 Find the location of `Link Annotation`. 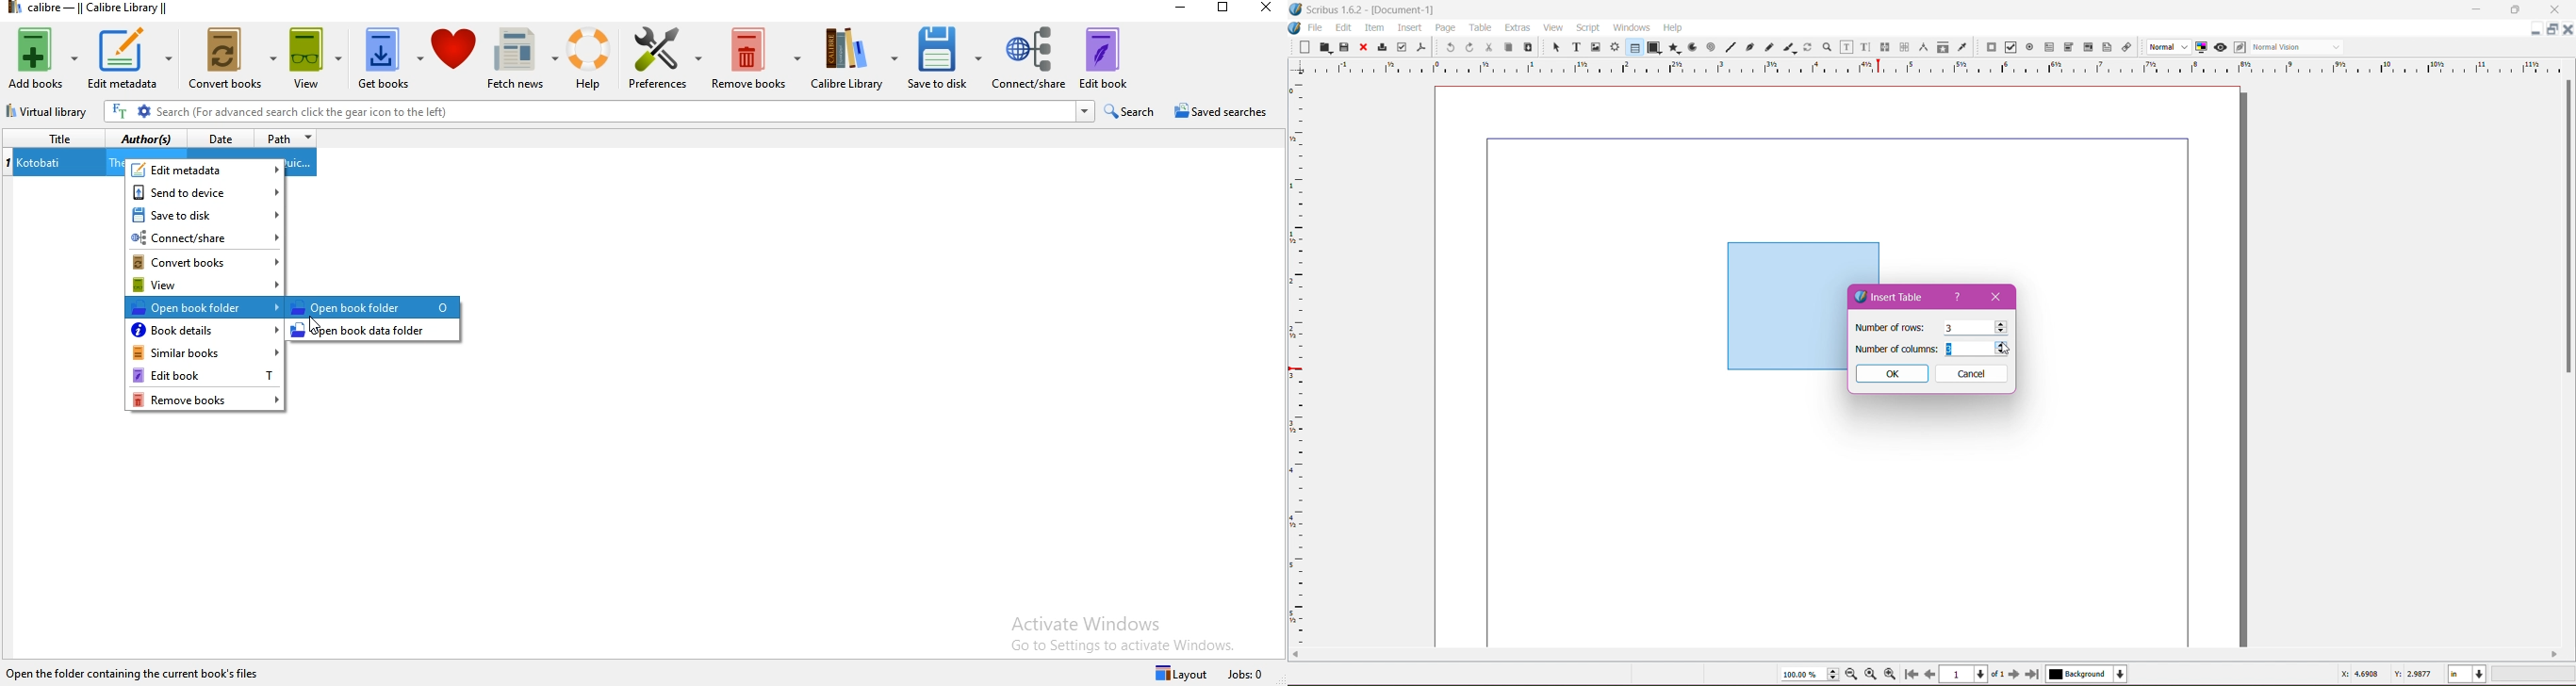

Link Annotation is located at coordinates (2125, 46).